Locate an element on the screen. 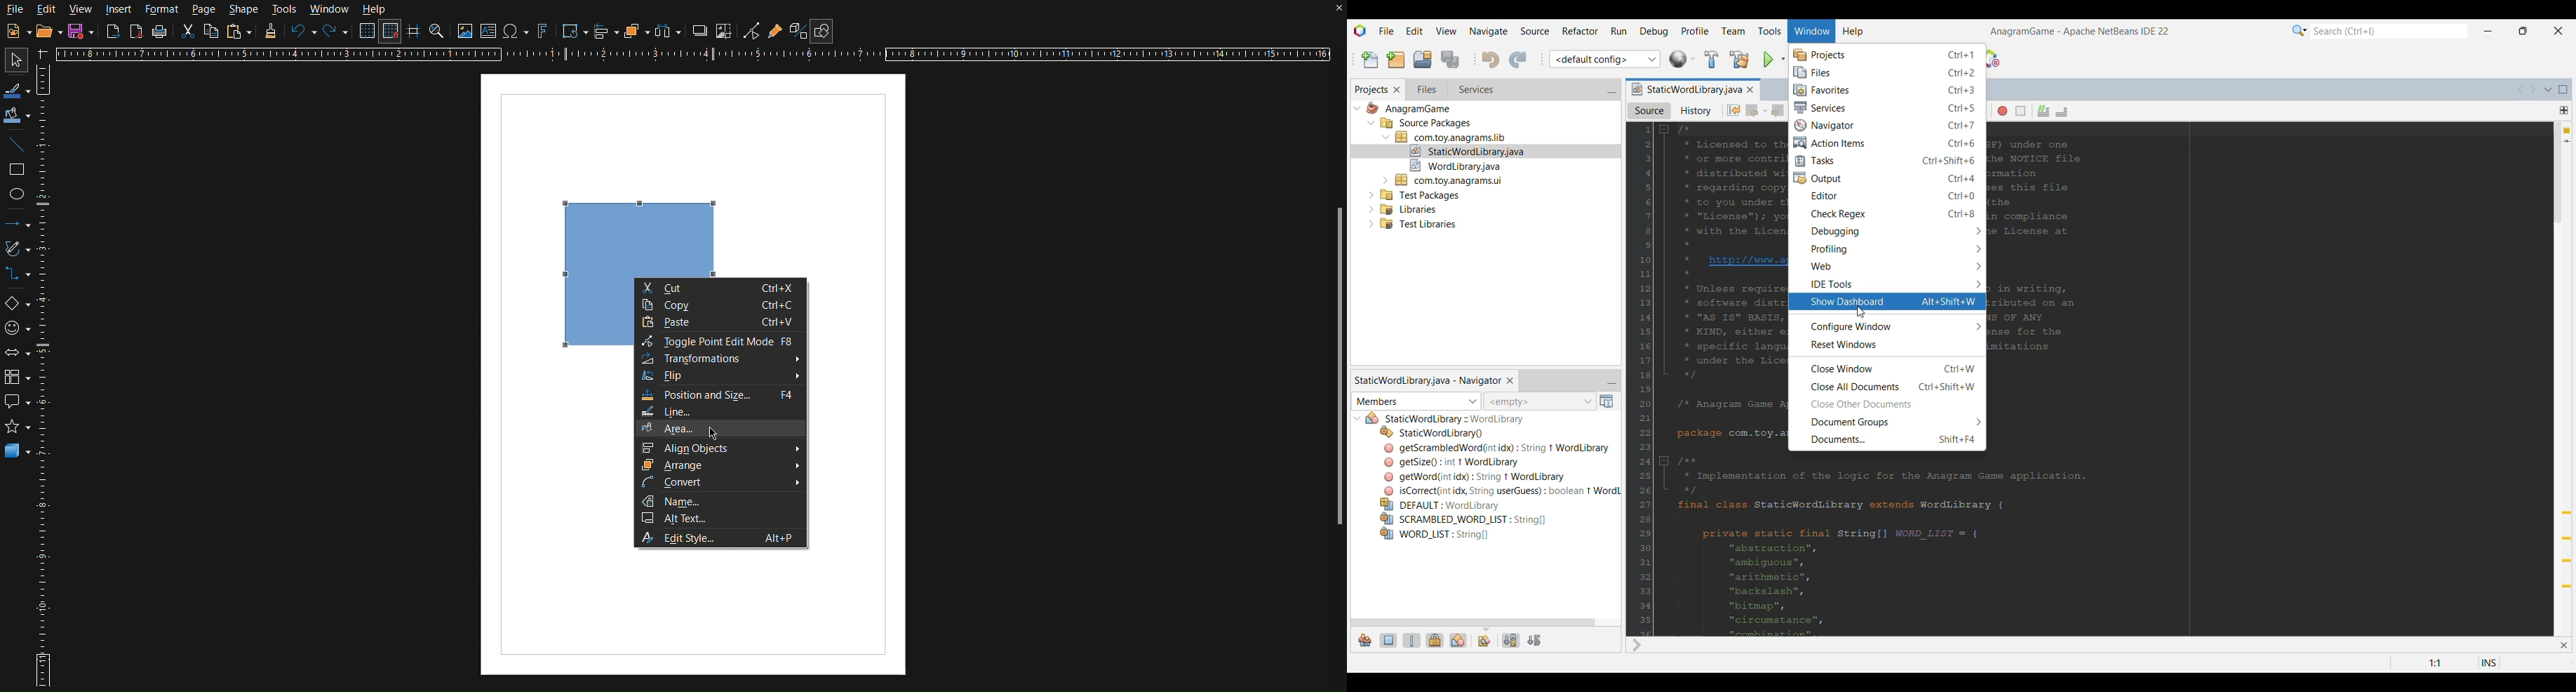  Basic Shapes is located at coordinates (16, 302).